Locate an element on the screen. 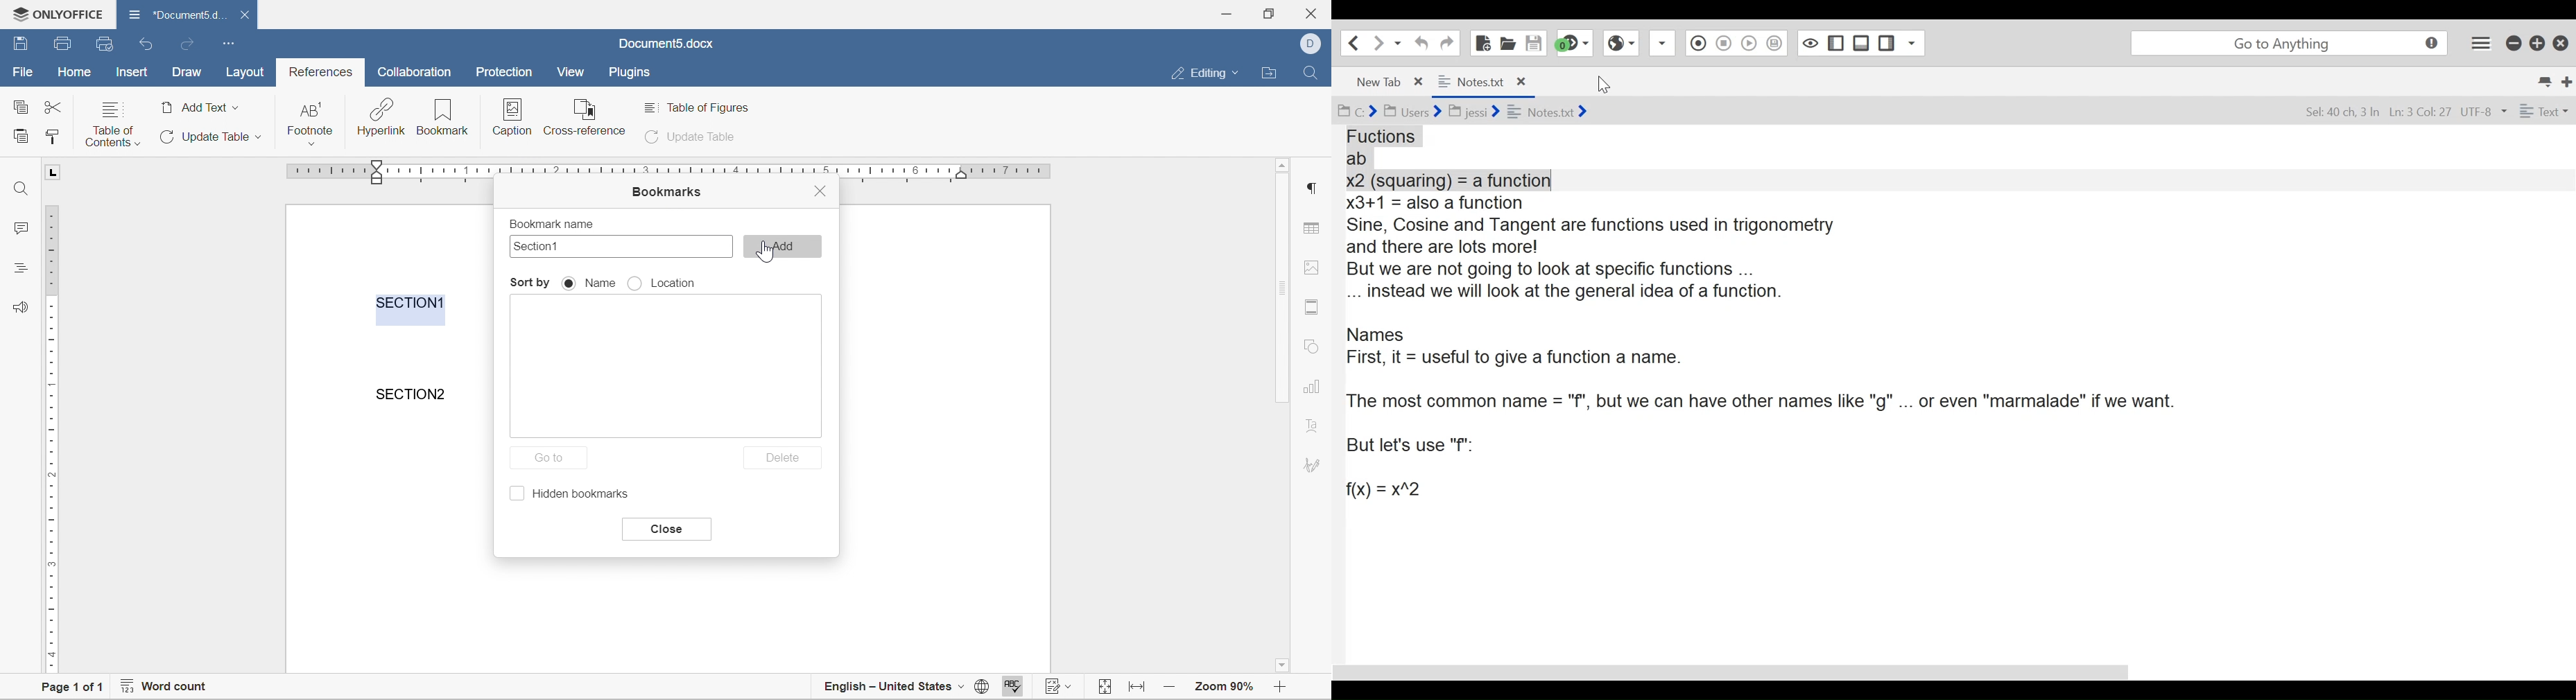 The height and width of the screenshot is (700, 2576). shape settings is located at coordinates (1311, 346).